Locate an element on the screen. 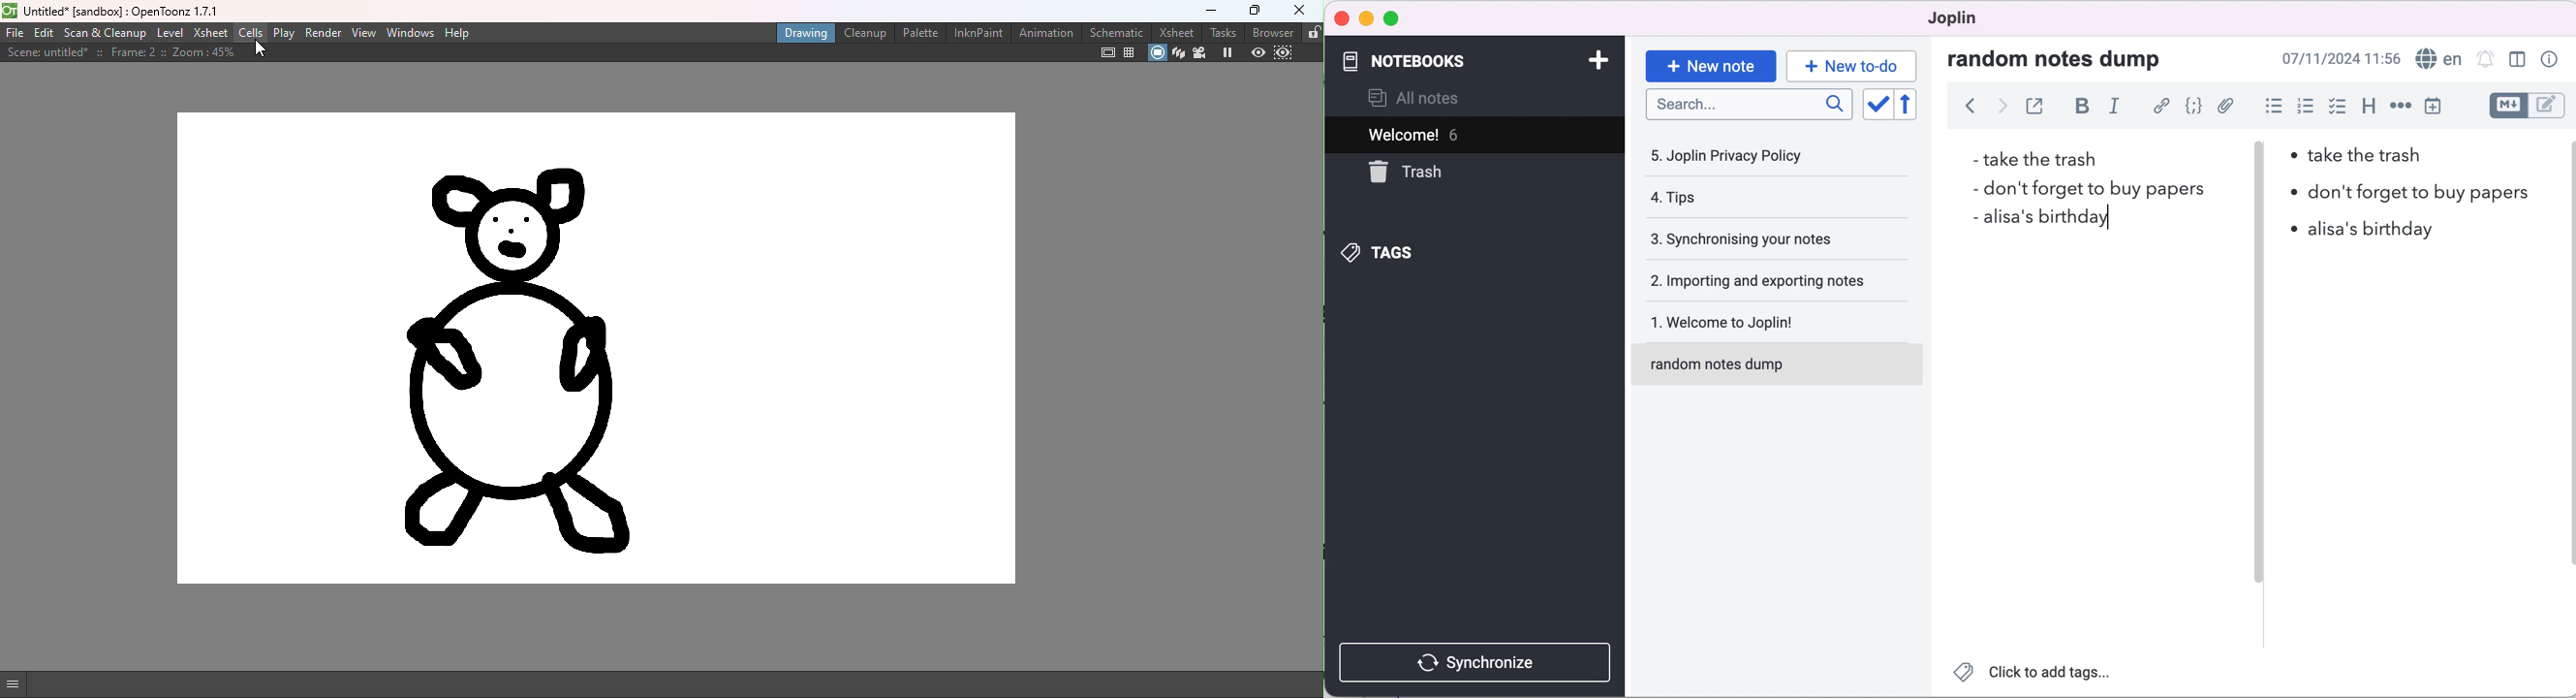 This screenshot has width=2576, height=700. random notes dump is located at coordinates (2066, 58).